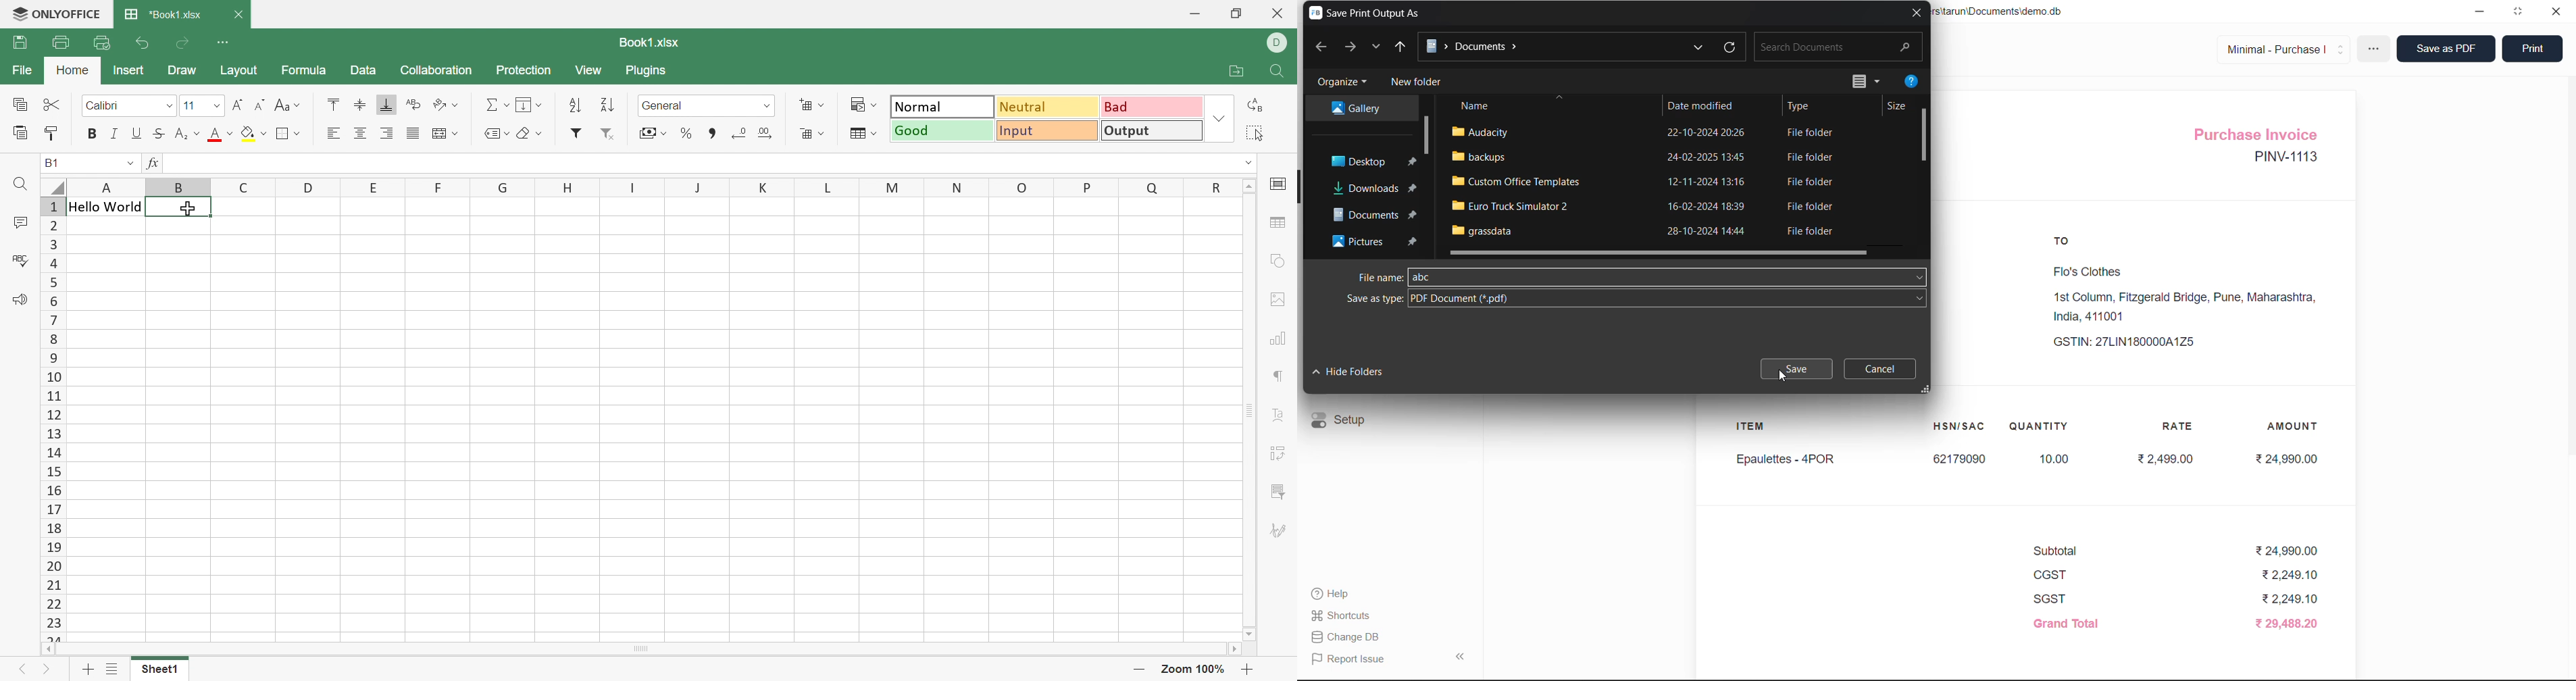 The image size is (2576, 700). I want to click on ₹24,990.00, so click(2293, 460).